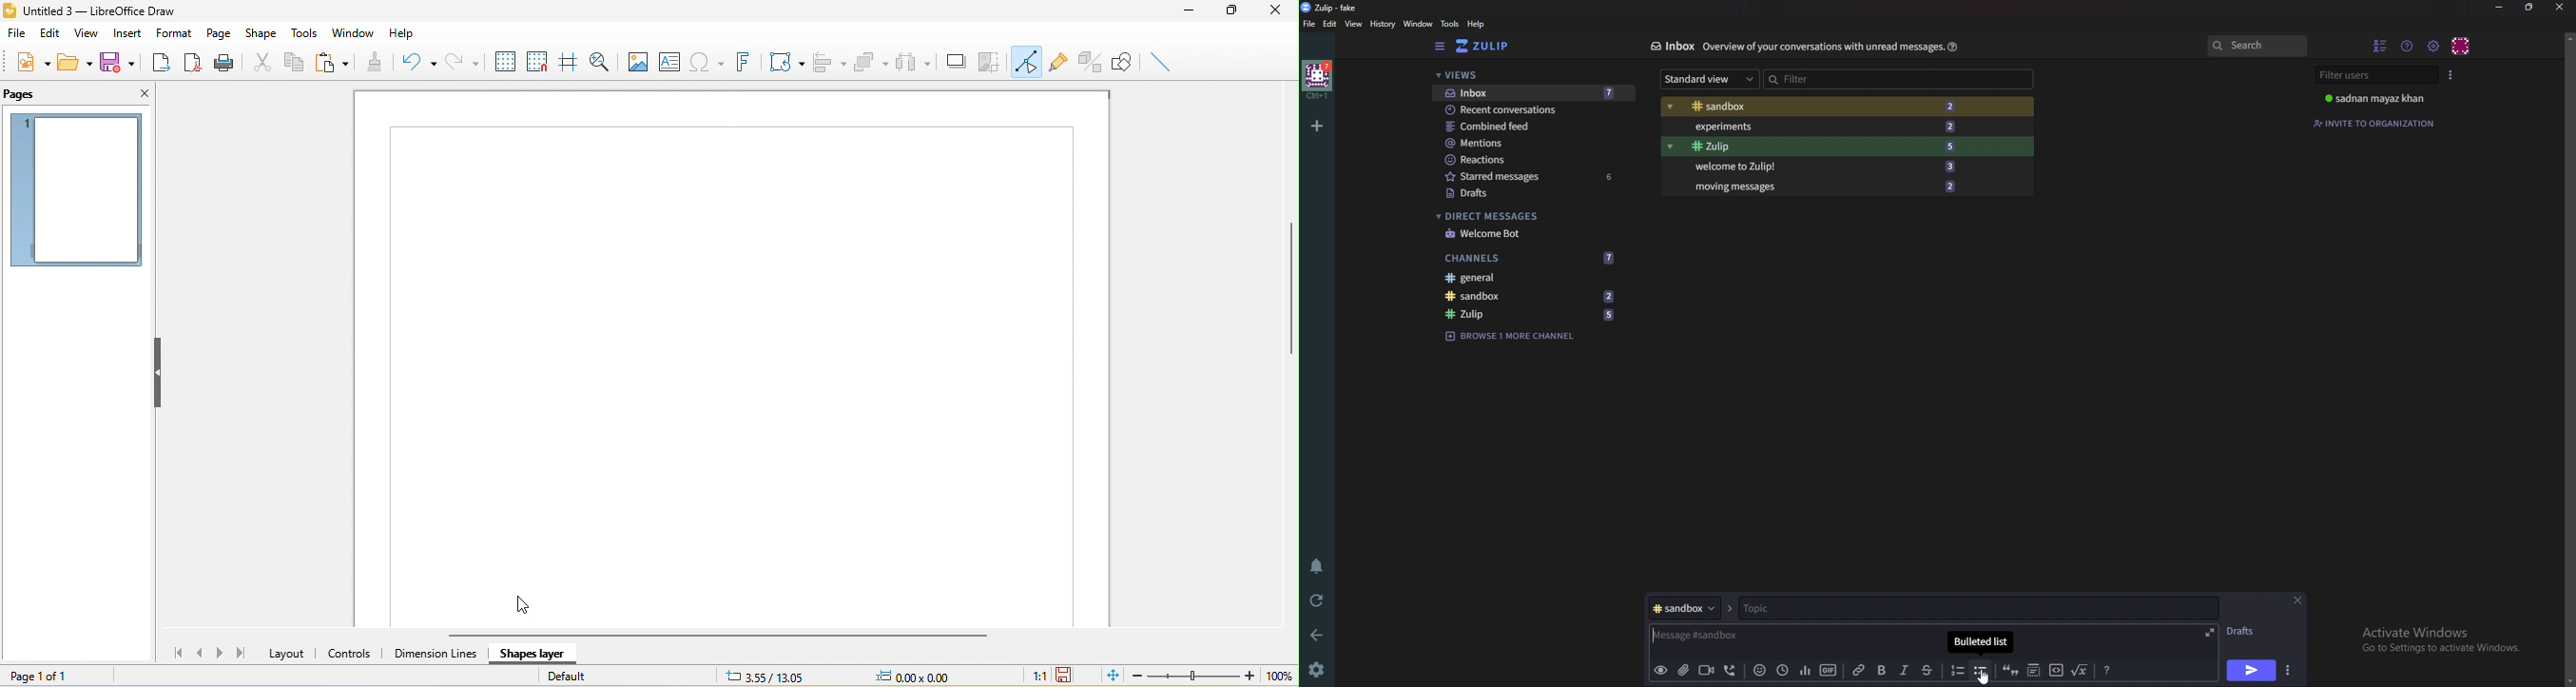 Image resolution: width=2576 pixels, height=700 pixels. Describe the element at coordinates (1710, 78) in the screenshot. I see `Standard view` at that location.